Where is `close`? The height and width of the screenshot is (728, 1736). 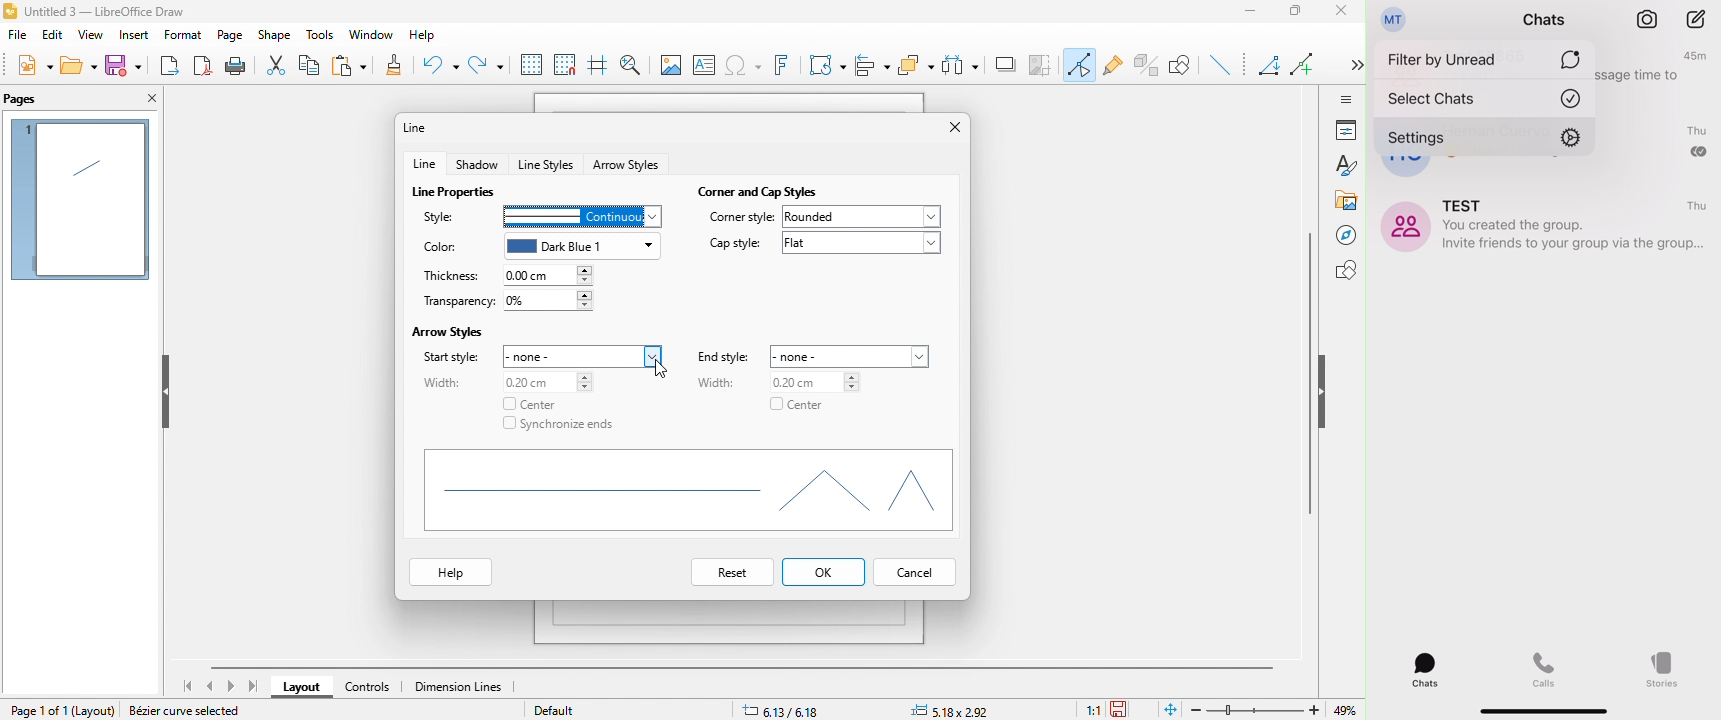
close is located at coordinates (149, 100).